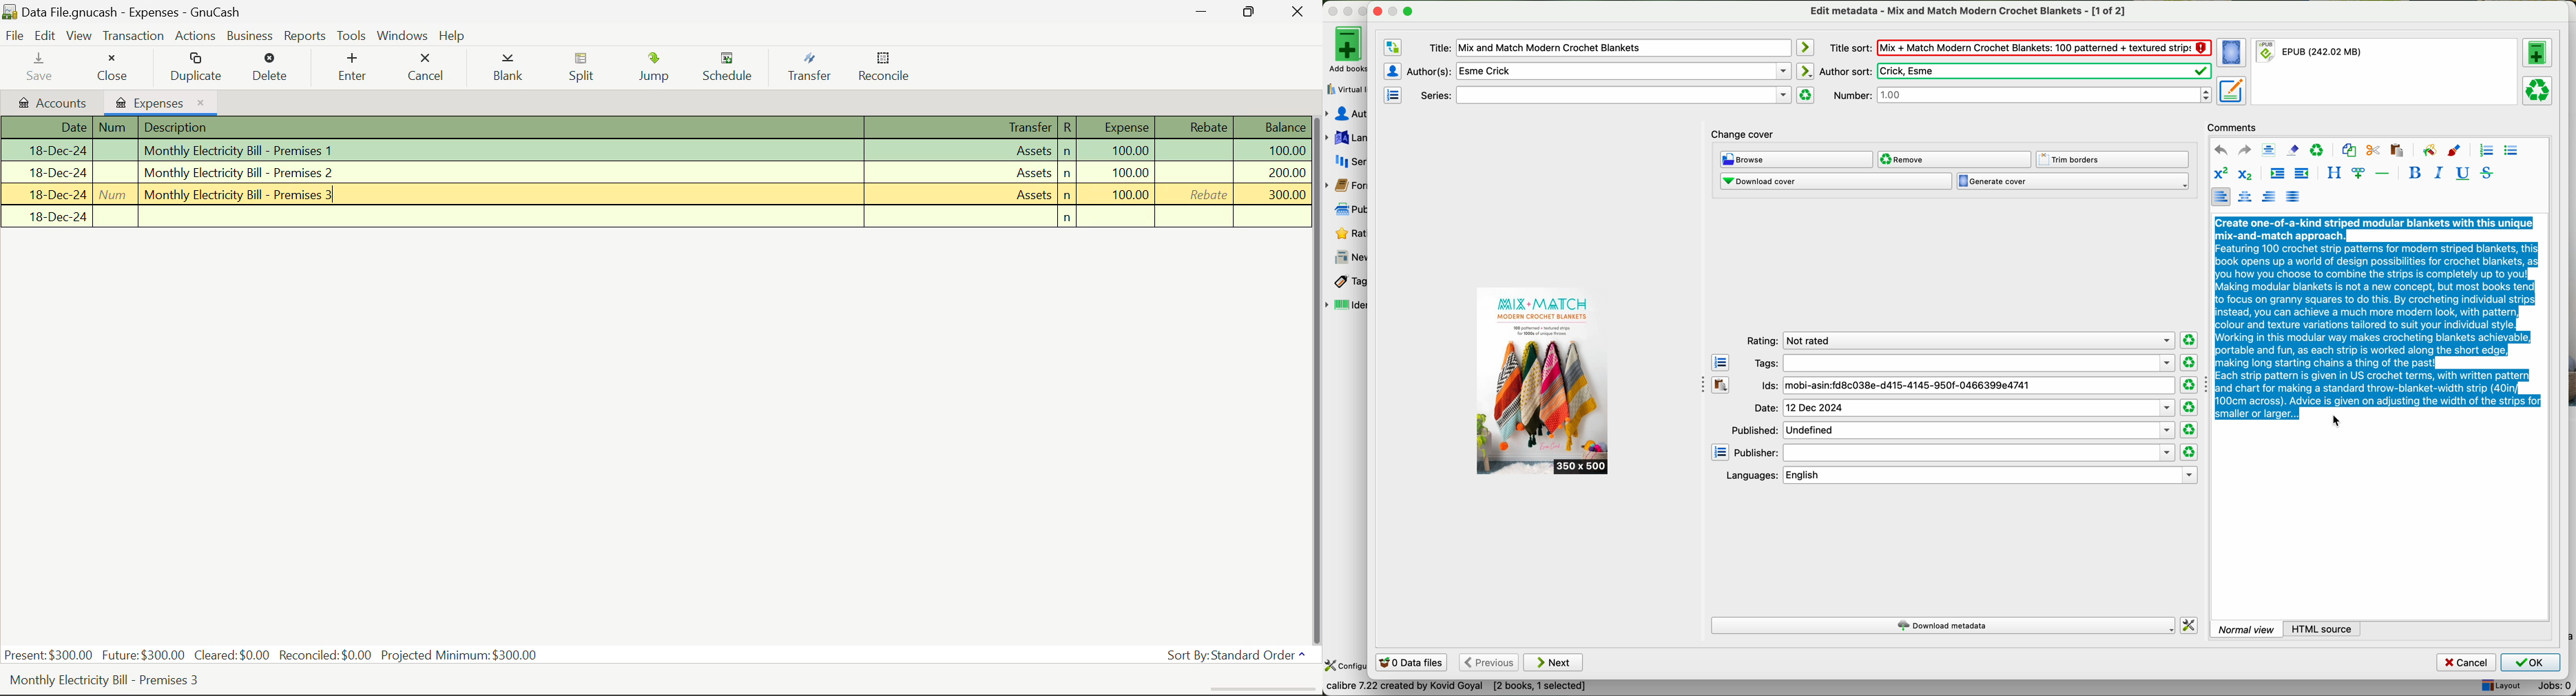  I want to click on authors, so click(1346, 114).